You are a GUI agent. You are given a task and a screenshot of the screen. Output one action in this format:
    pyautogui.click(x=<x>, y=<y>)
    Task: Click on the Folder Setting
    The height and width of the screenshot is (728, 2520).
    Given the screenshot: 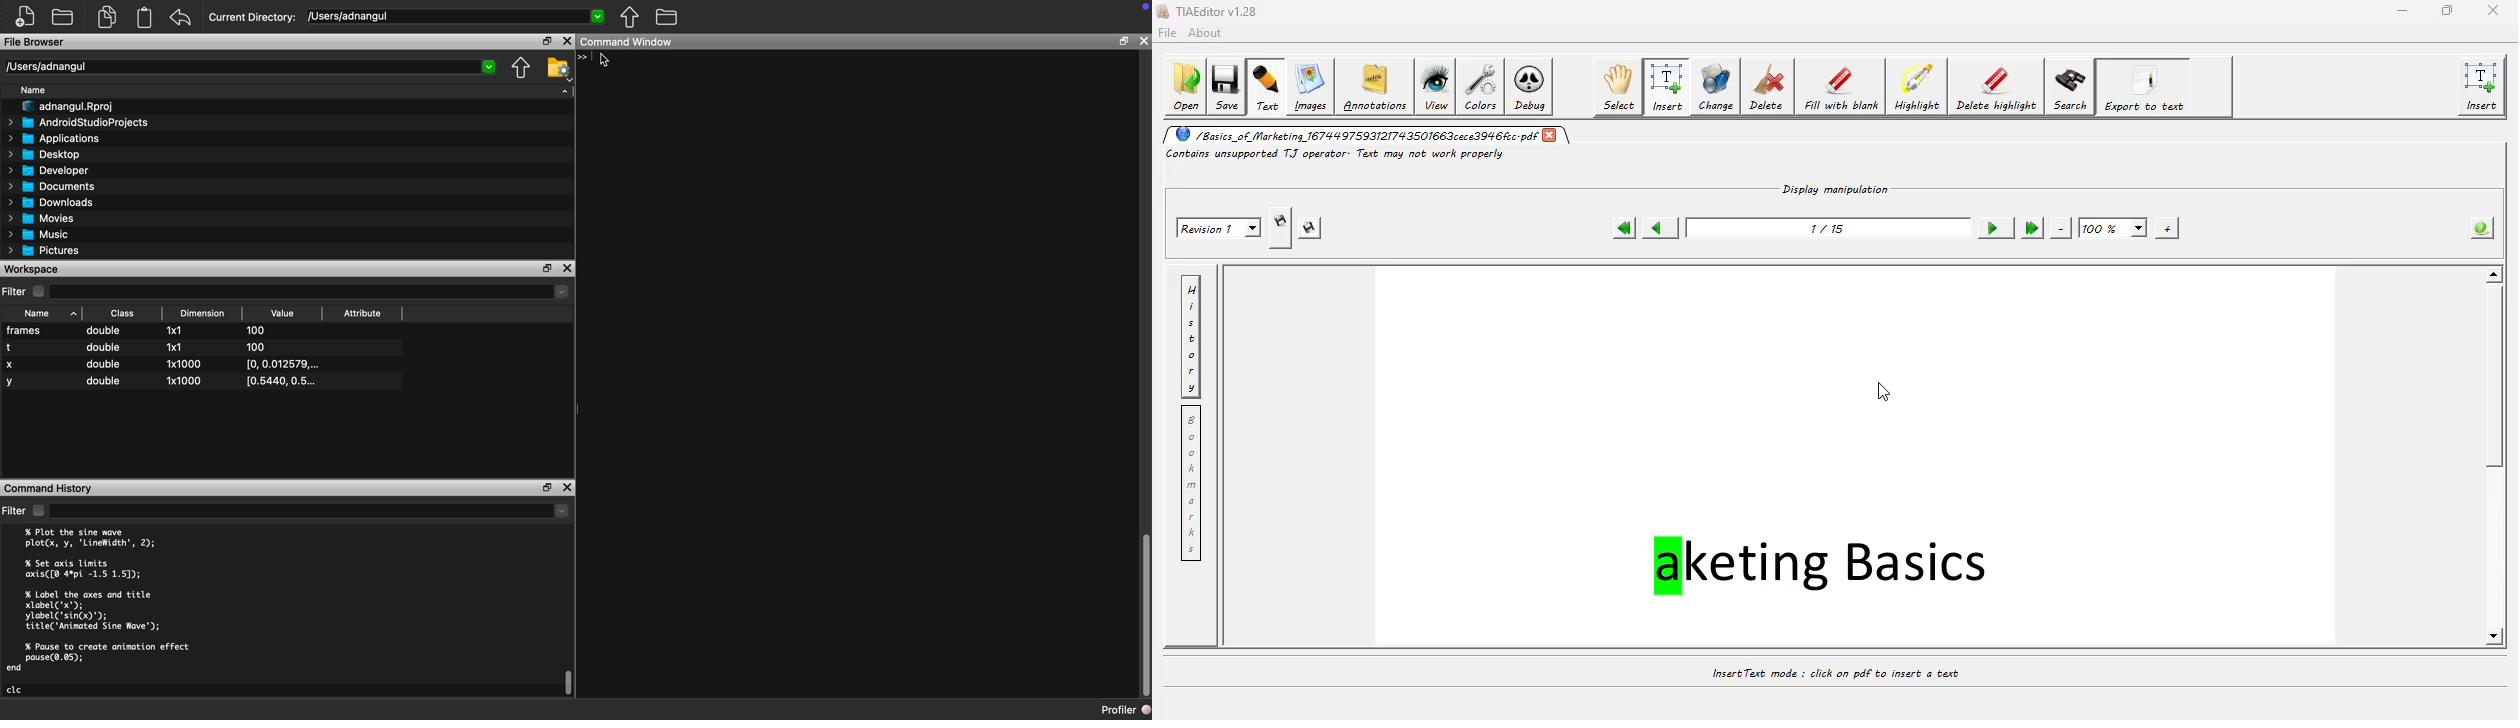 What is the action you would take?
    pyautogui.click(x=557, y=69)
    